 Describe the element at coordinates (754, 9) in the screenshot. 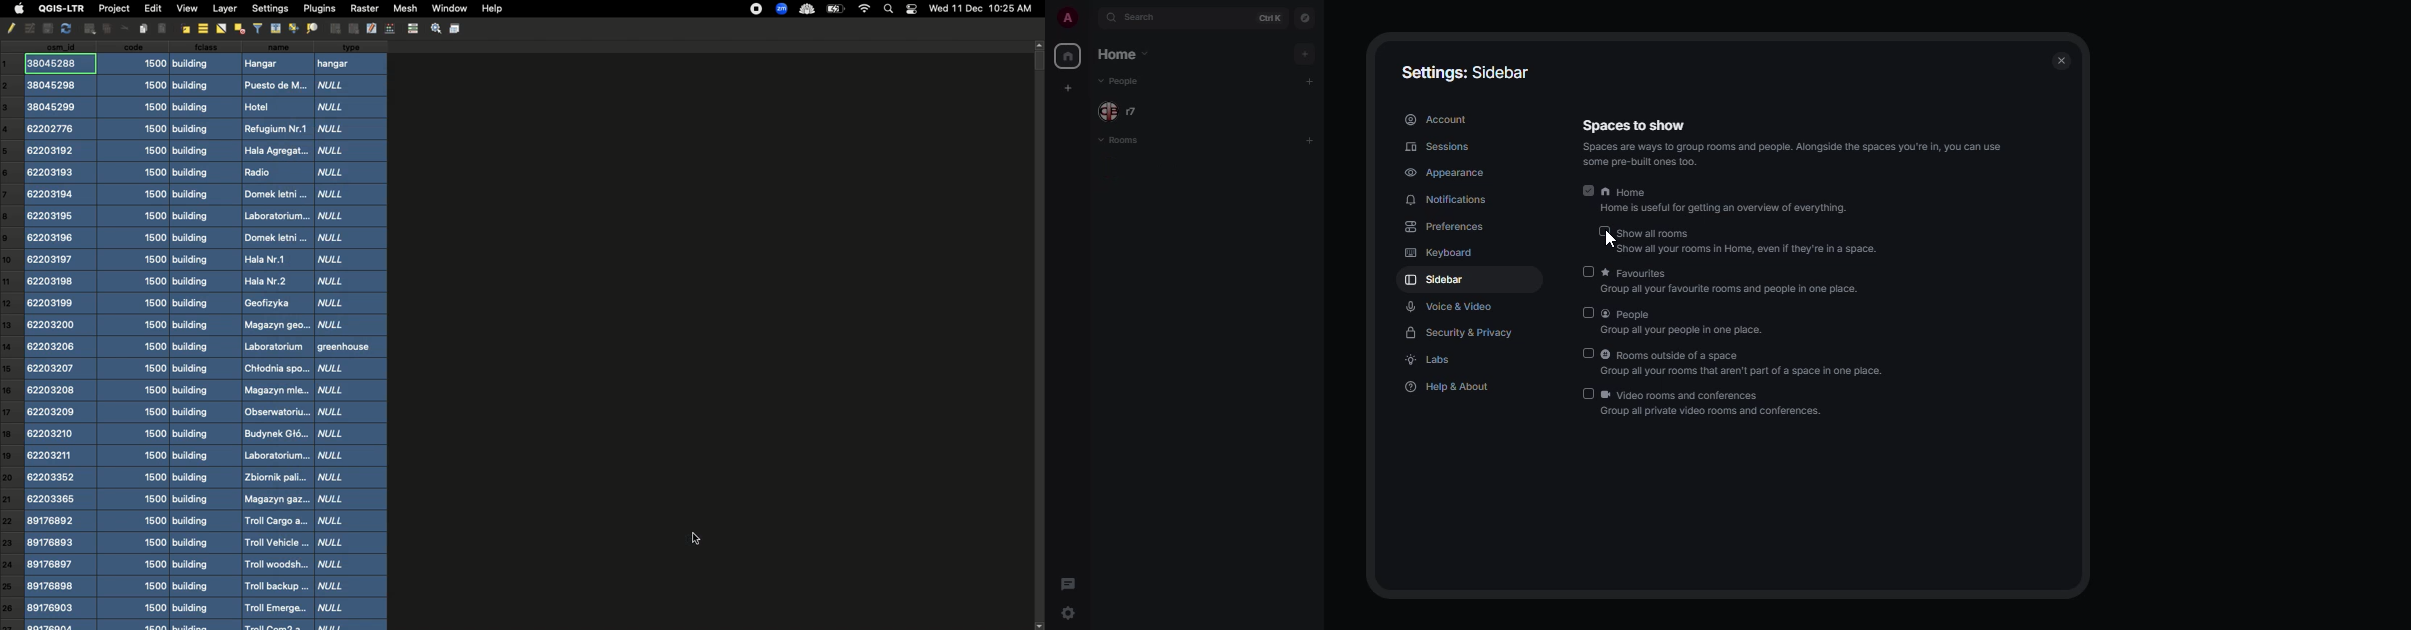

I see `recording` at that location.